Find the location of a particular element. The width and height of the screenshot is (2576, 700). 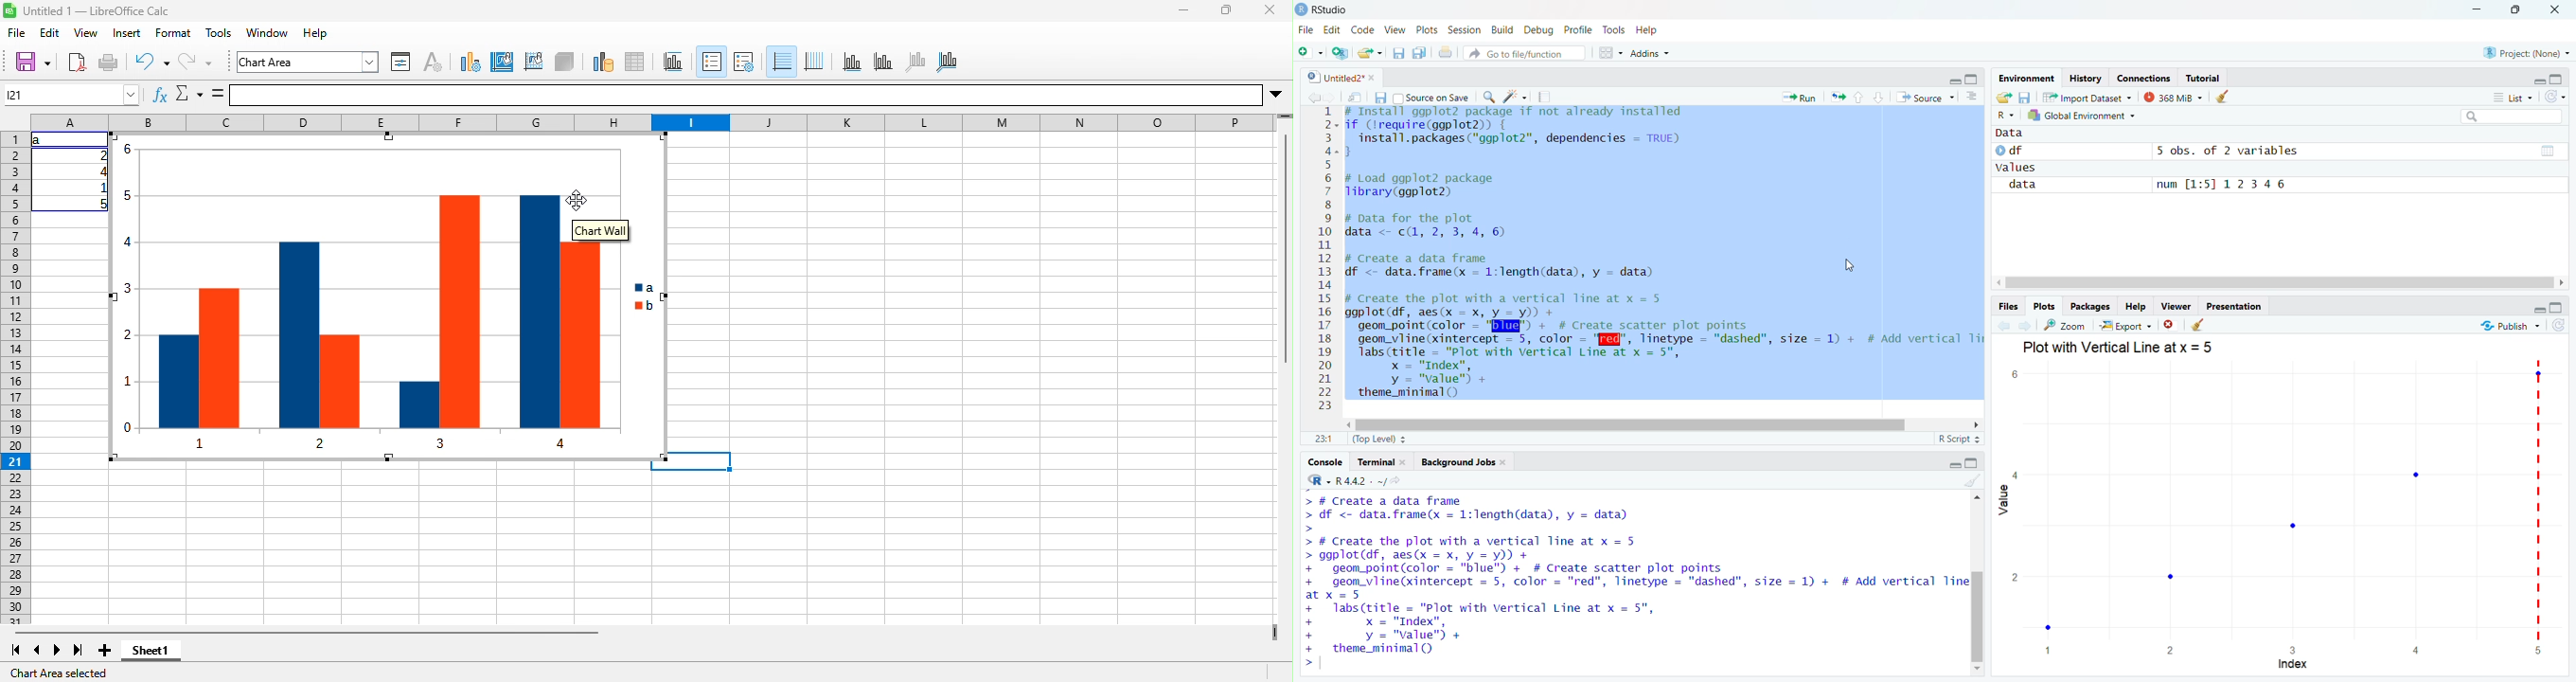

clear is located at coordinates (2225, 97).